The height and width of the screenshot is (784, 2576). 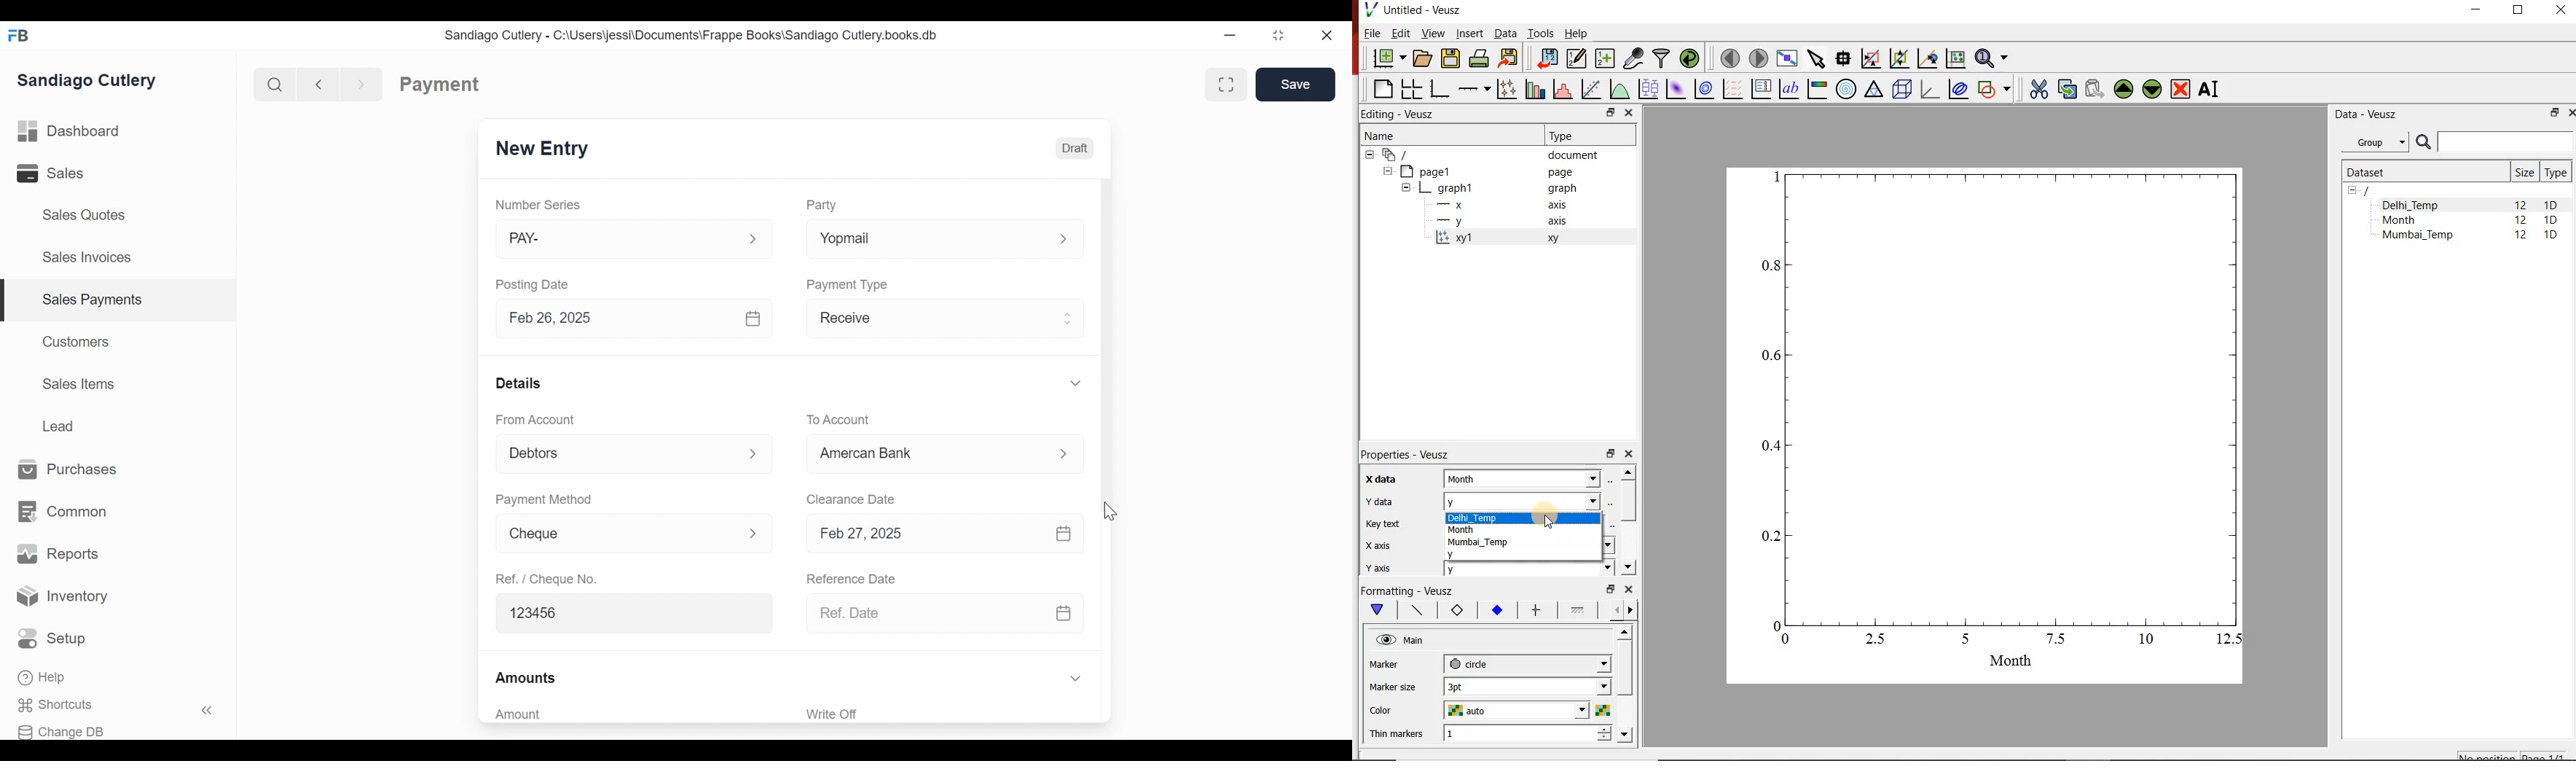 What do you see at coordinates (1399, 33) in the screenshot?
I see `Edit` at bounding box center [1399, 33].